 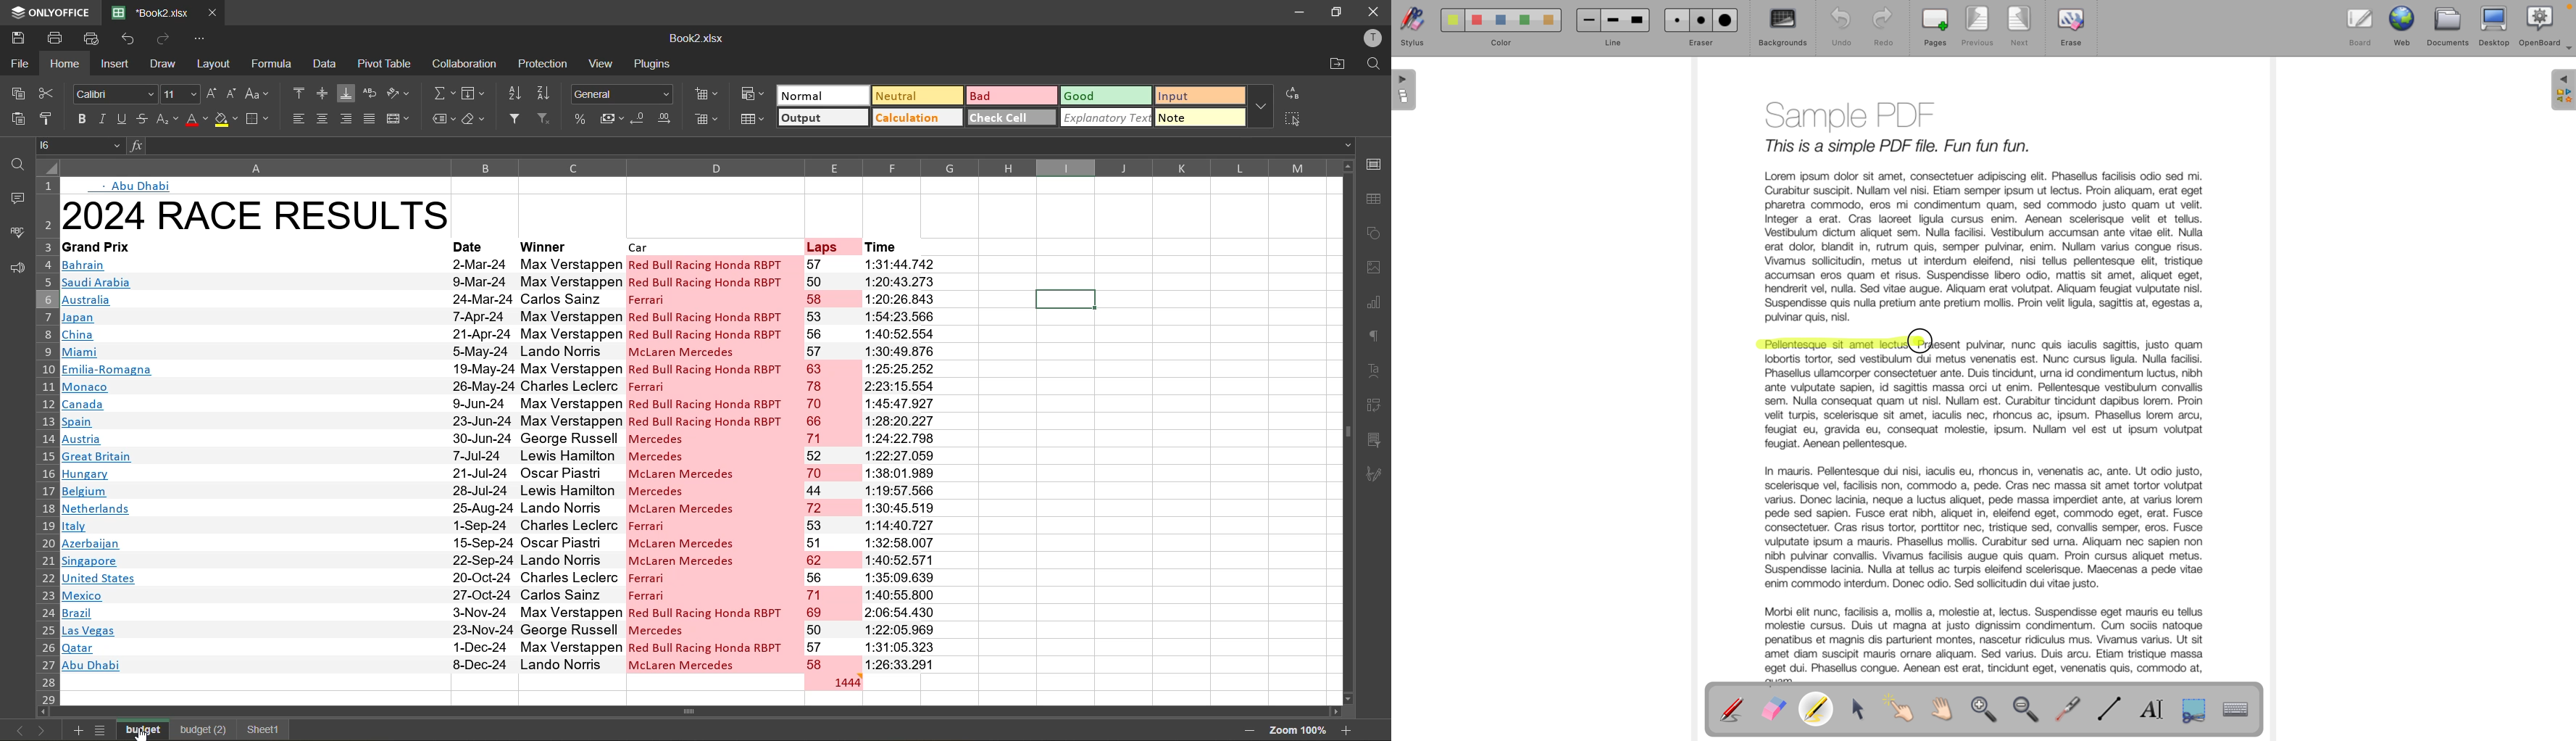 What do you see at coordinates (604, 63) in the screenshot?
I see `view` at bounding box center [604, 63].